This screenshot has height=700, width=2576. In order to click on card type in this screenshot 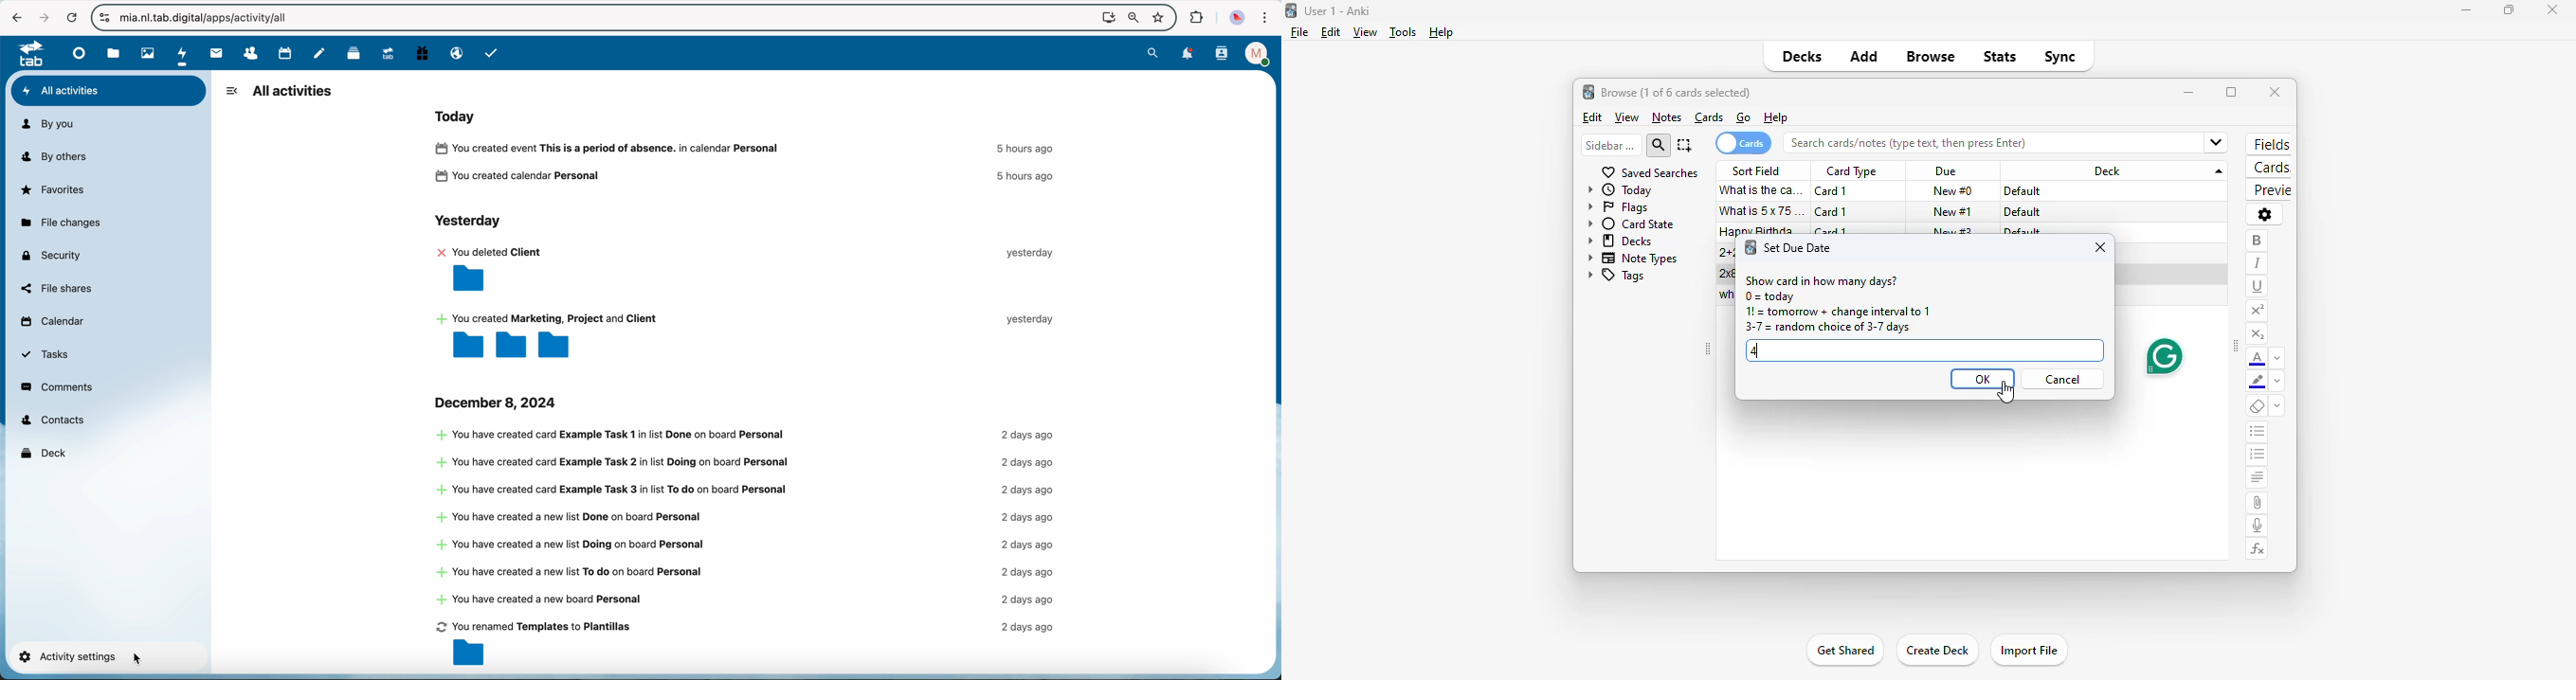, I will do `click(1851, 171)`.